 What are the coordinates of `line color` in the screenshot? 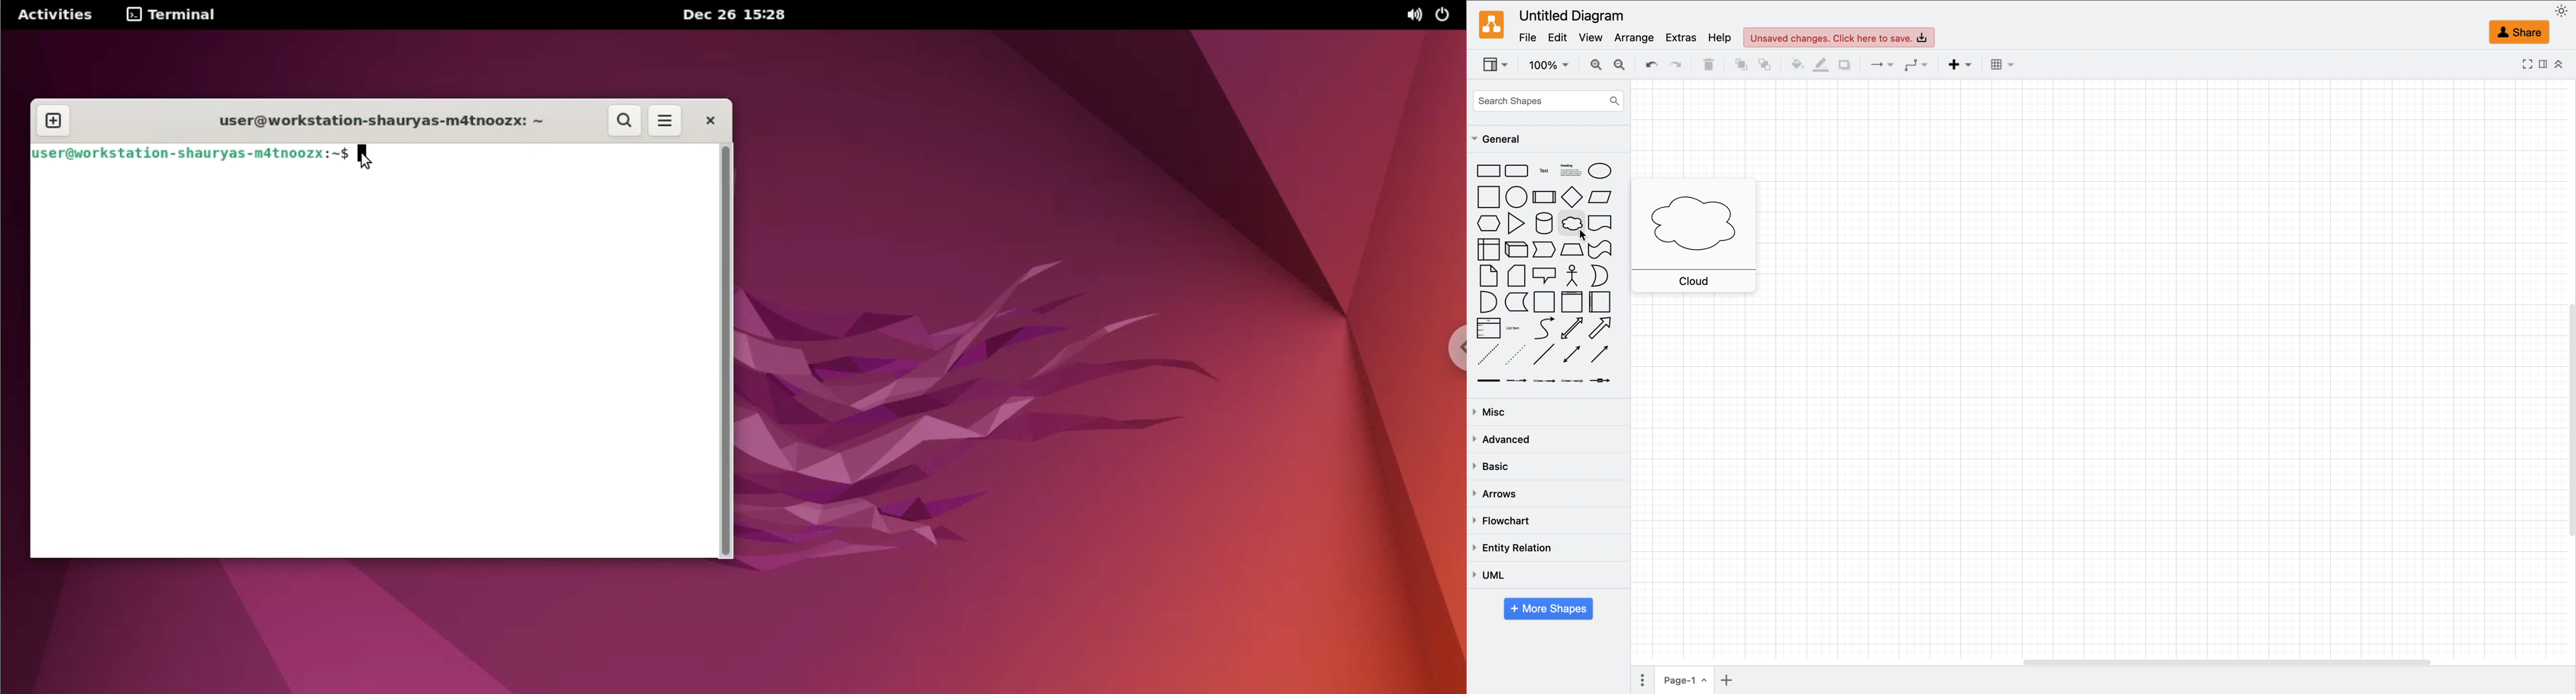 It's located at (1819, 66).